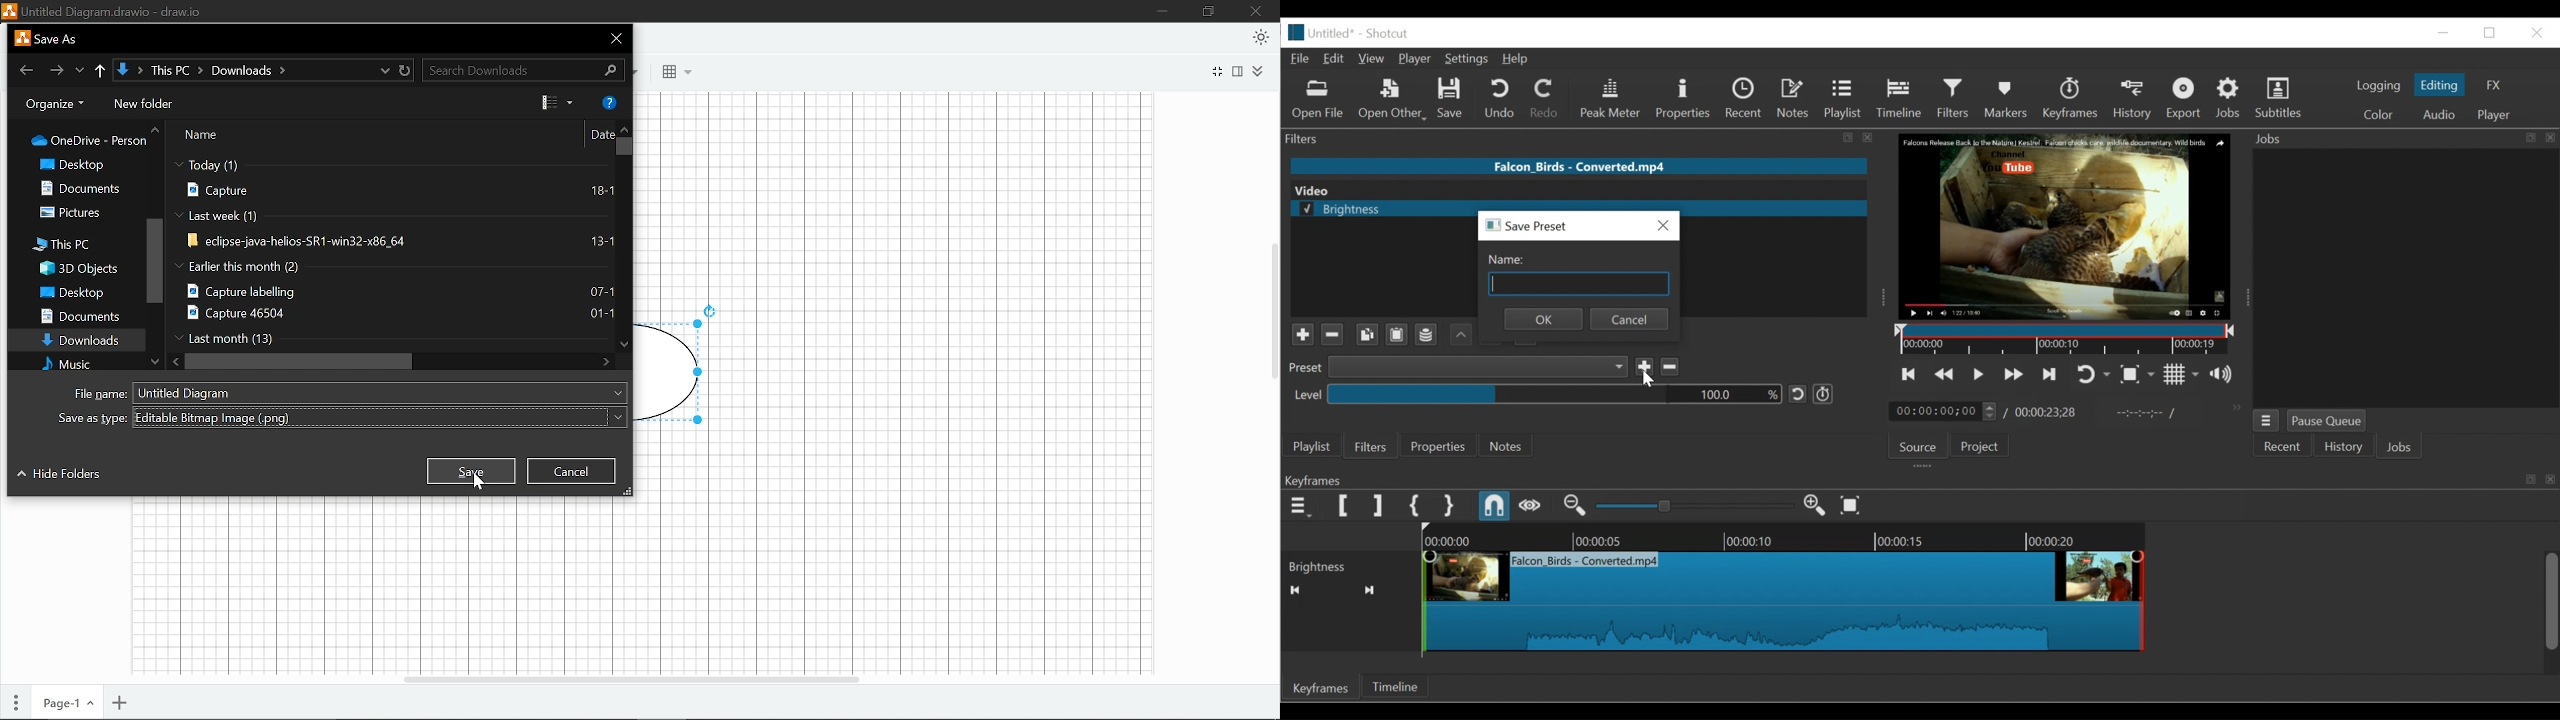 This screenshot has width=2576, height=728. I want to click on Vertical scrollbar for folders, so click(154, 260).